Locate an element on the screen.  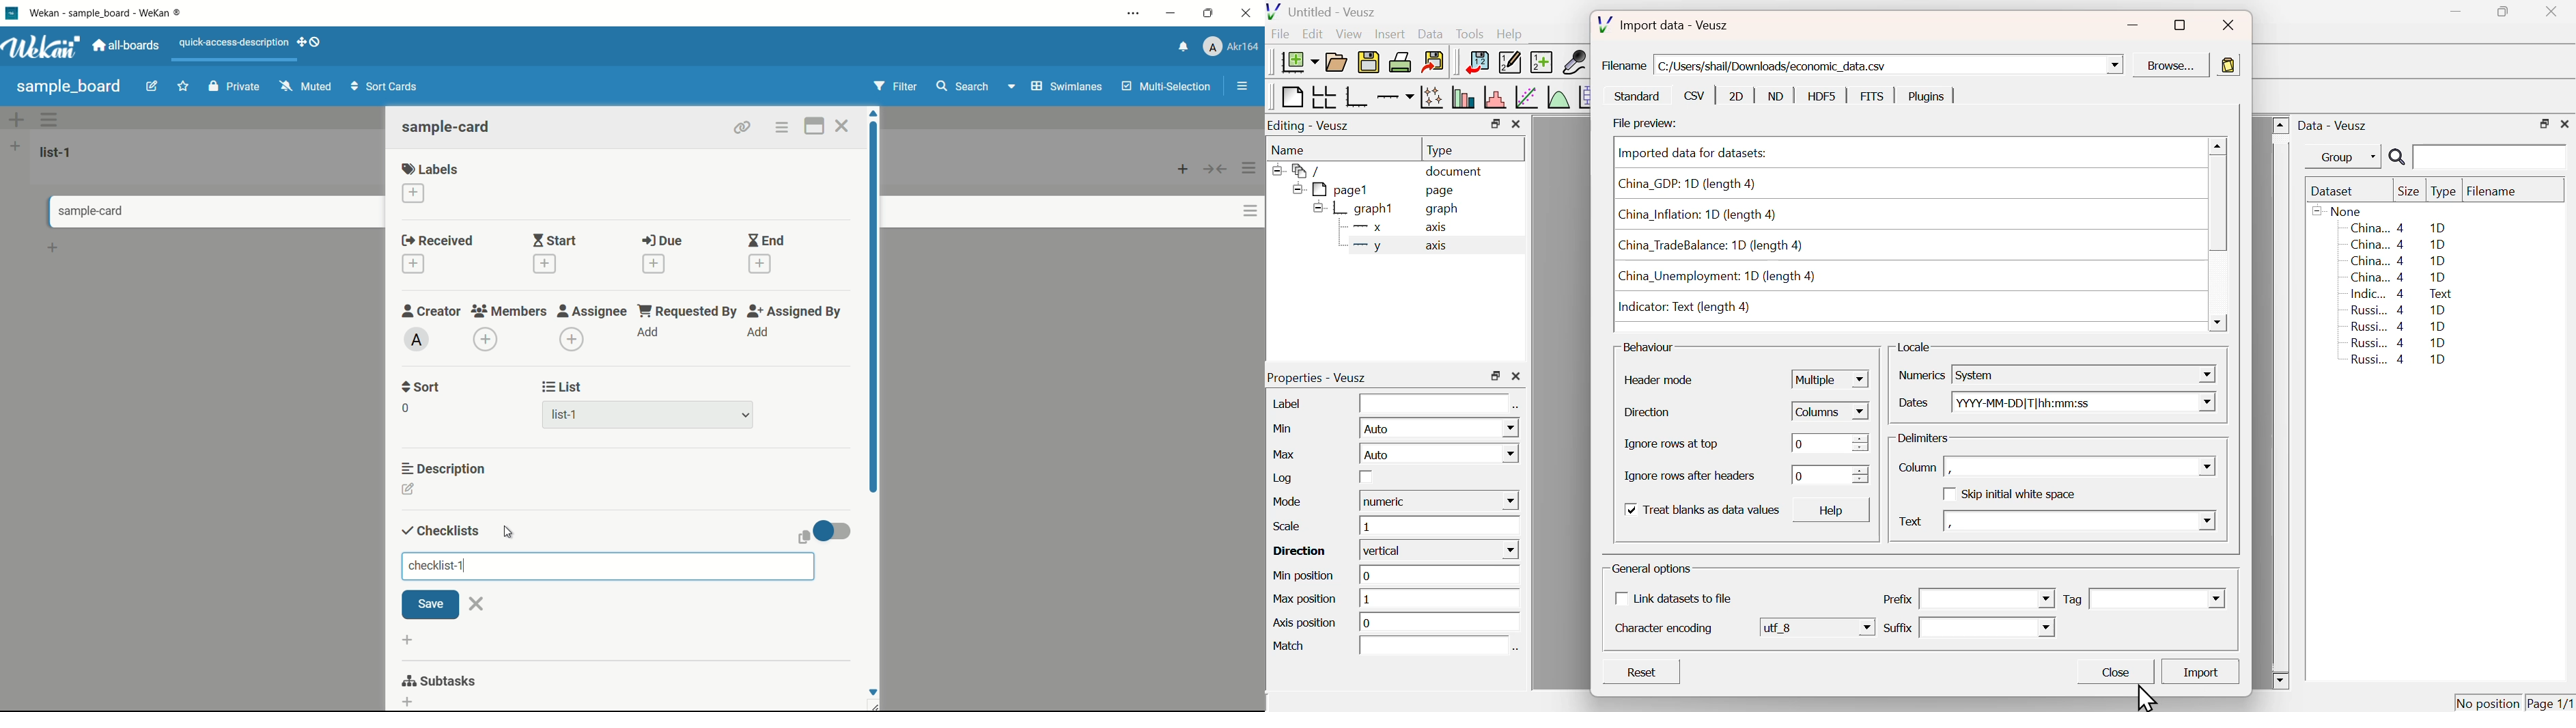
Direction is located at coordinates (1302, 551).